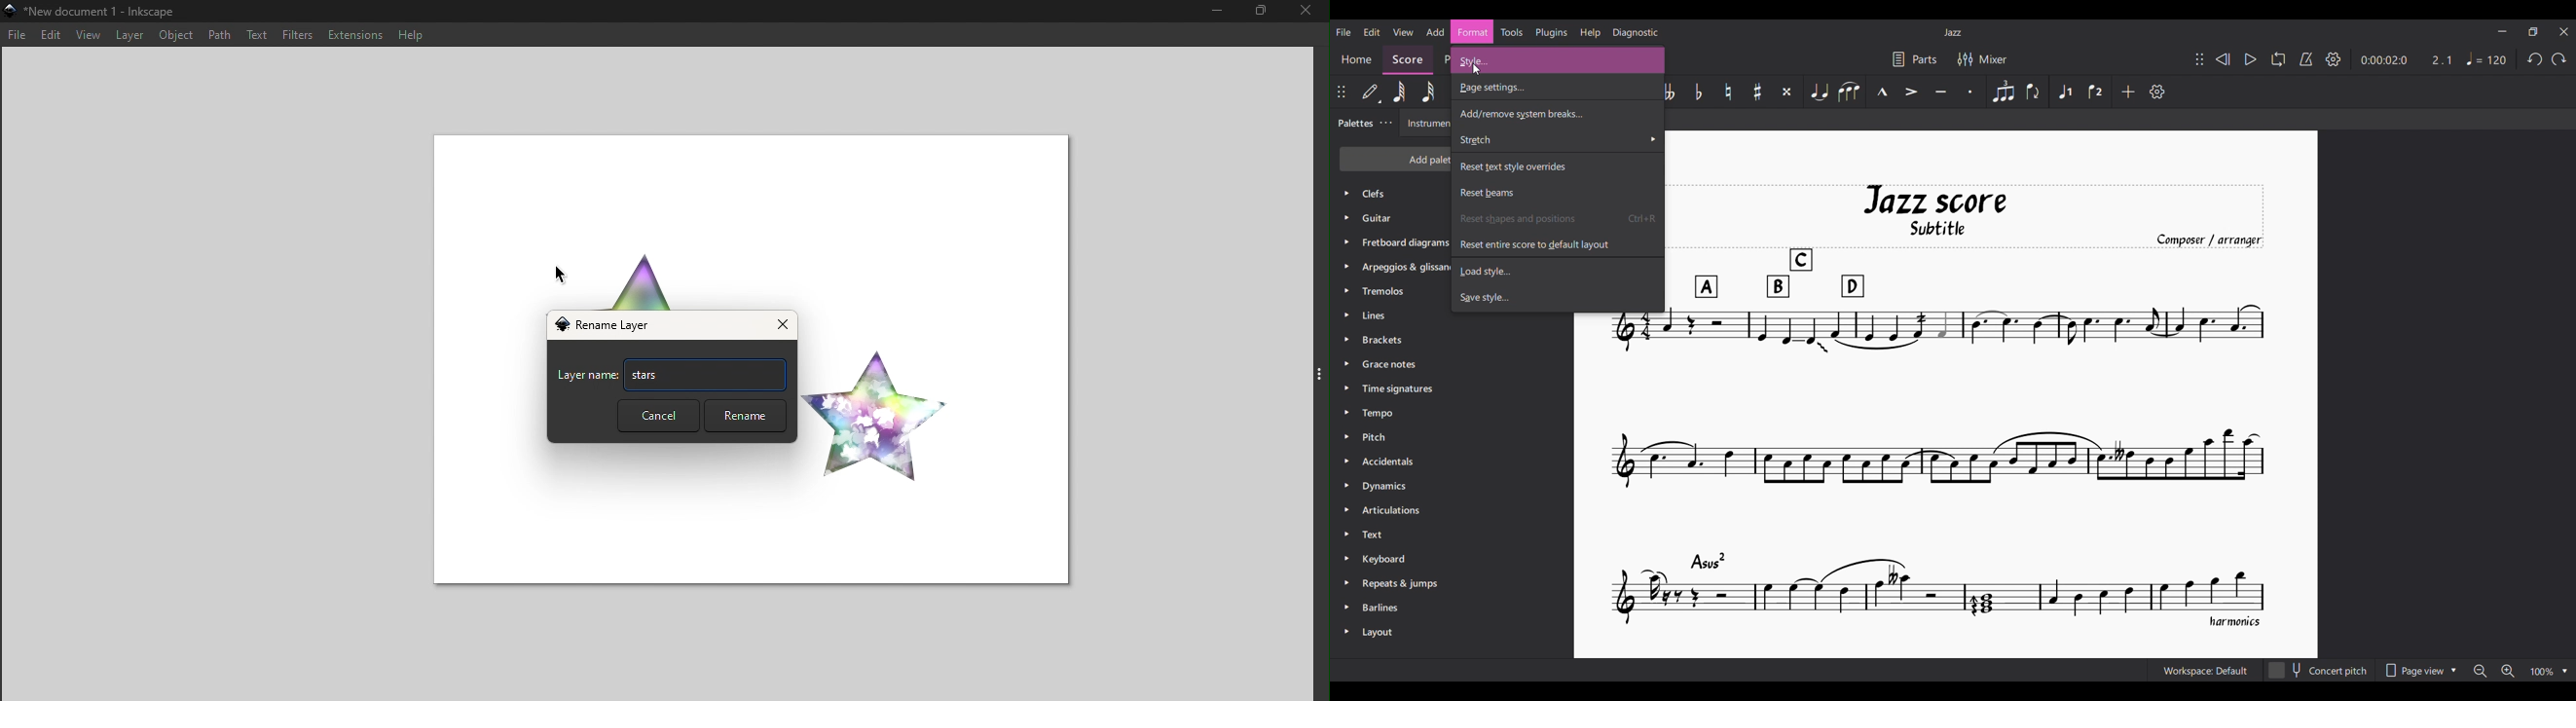 The height and width of the screenshot is (728, 2576). What do you see at coordinates (1472, 32) in the screenshot?
I see `Format menu, highlighted by cursor` at bounding box center [1472, 32].